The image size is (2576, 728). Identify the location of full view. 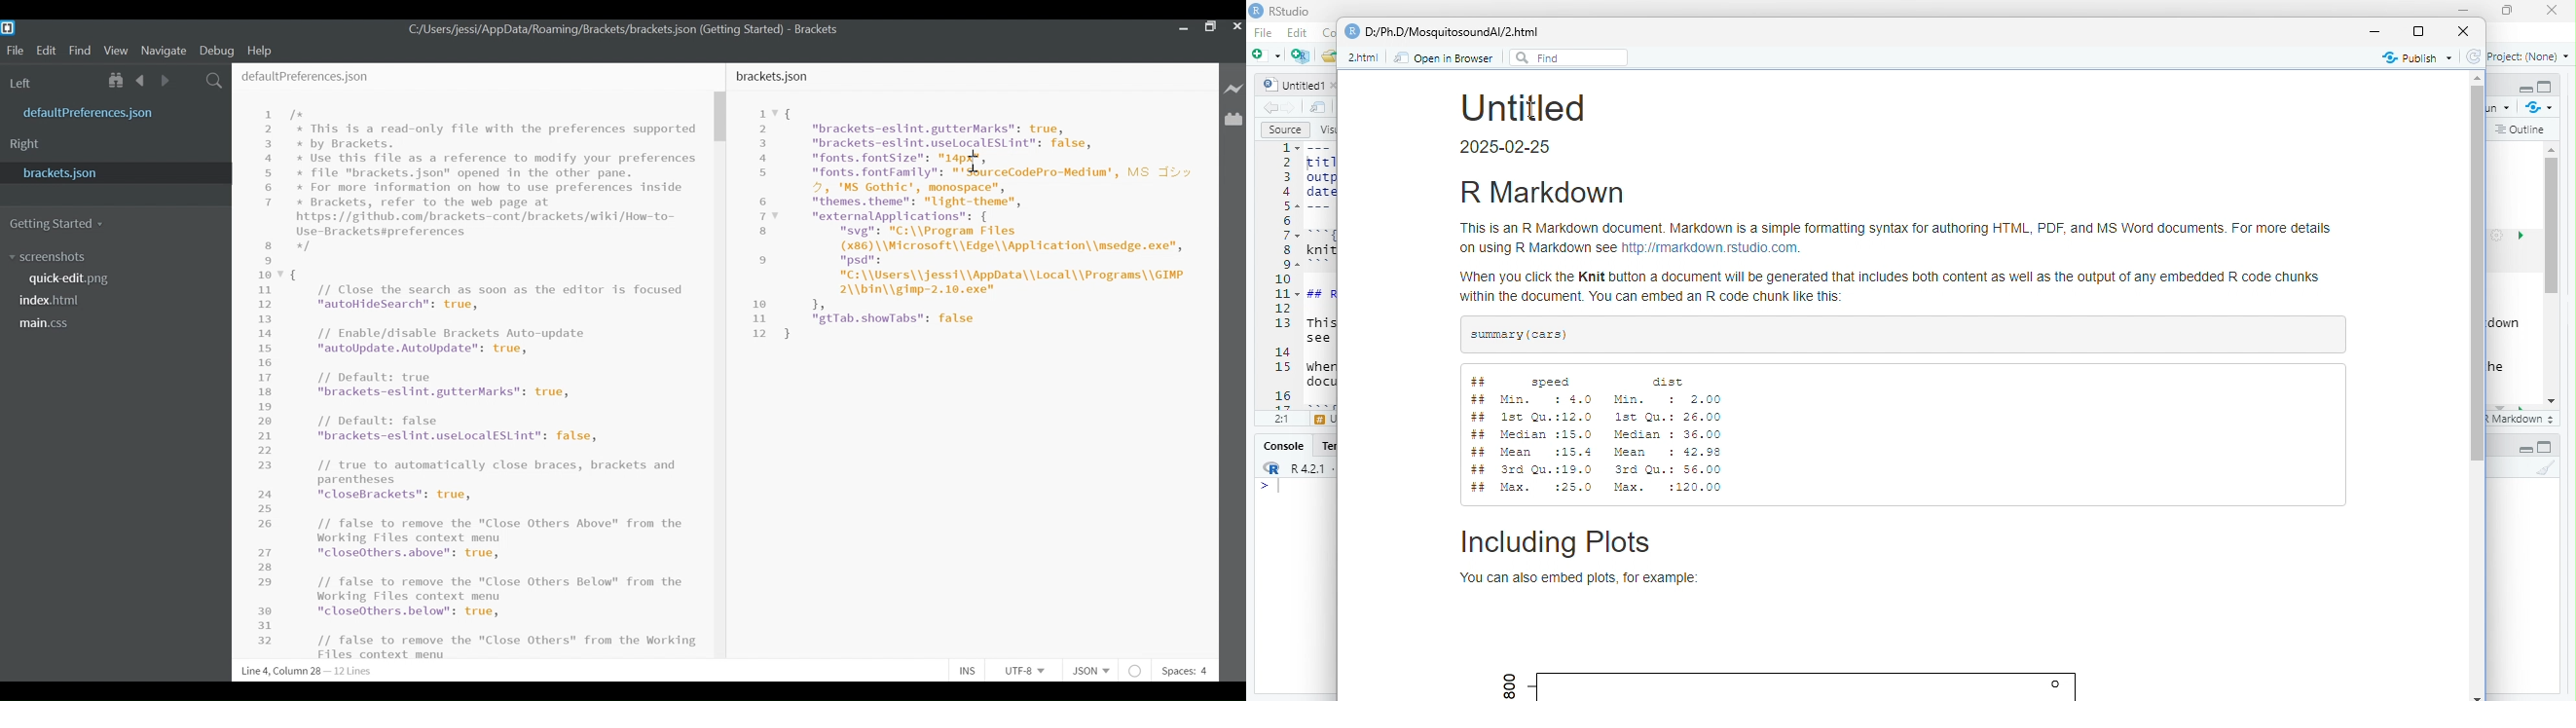
(2545, 87).